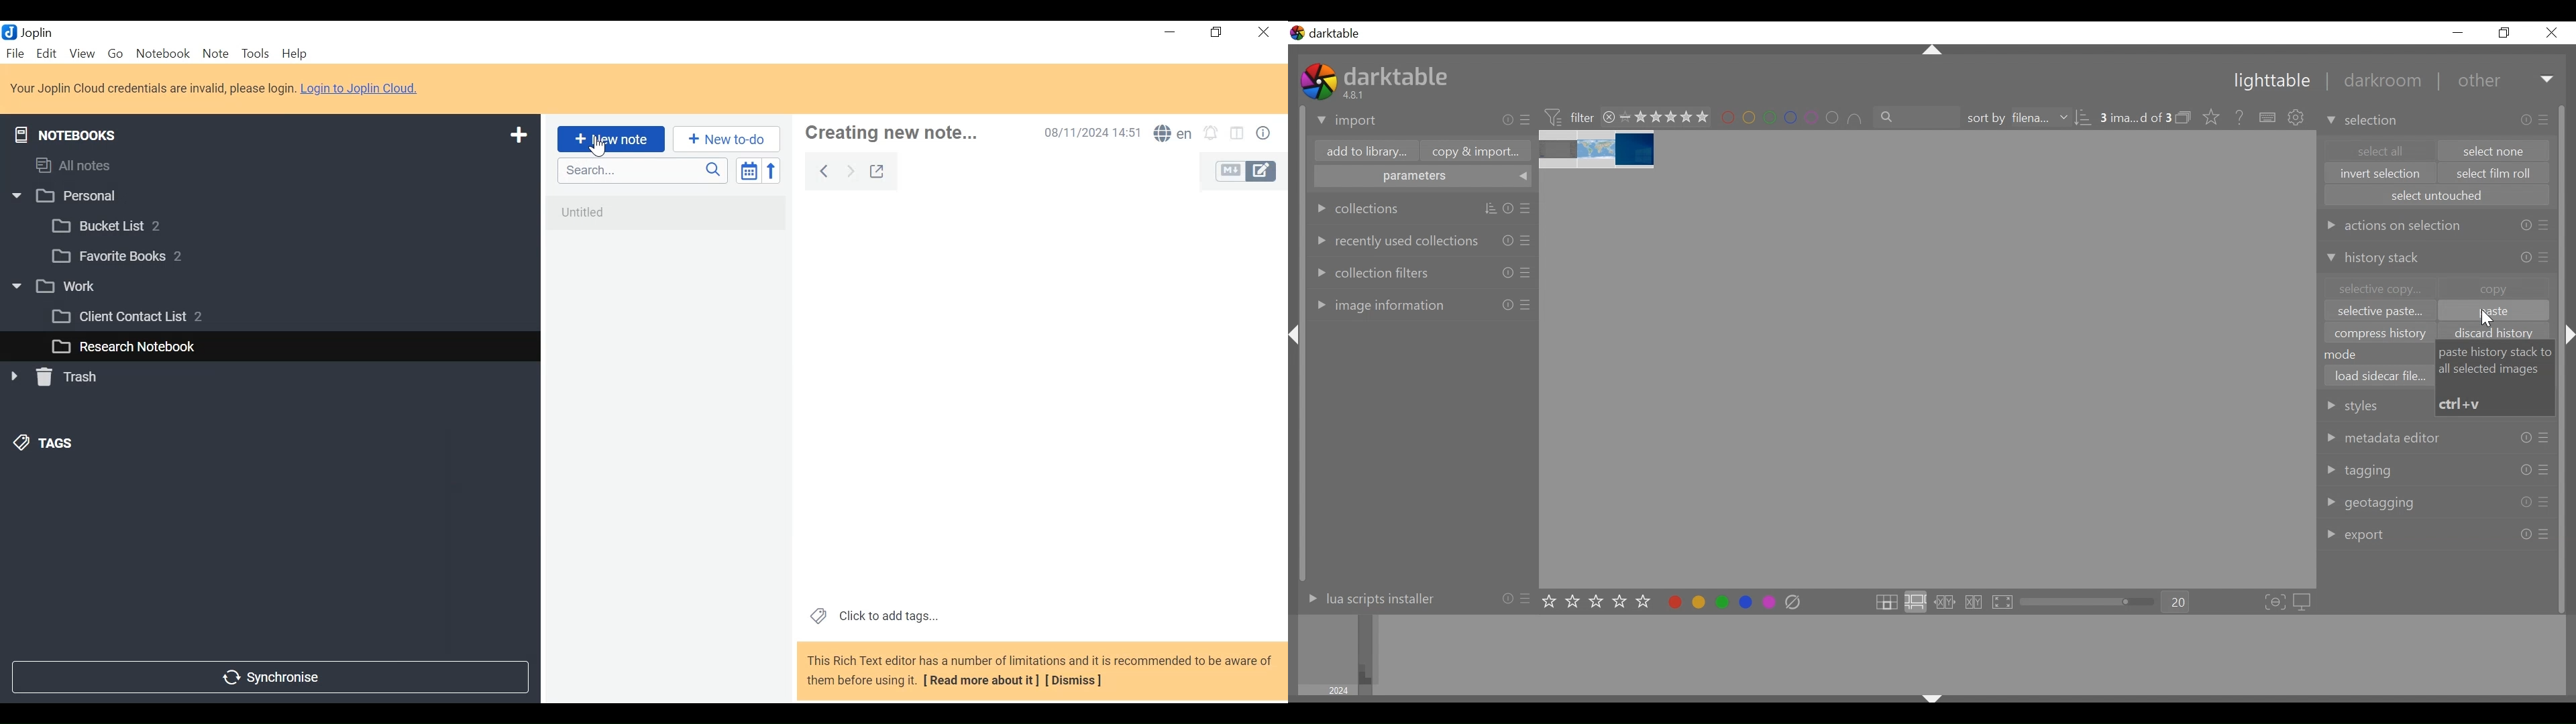 The image size is (2576, 728). Describe the element at coordinates (1491, 209) in the screenshot. I see `sorting` at that location.